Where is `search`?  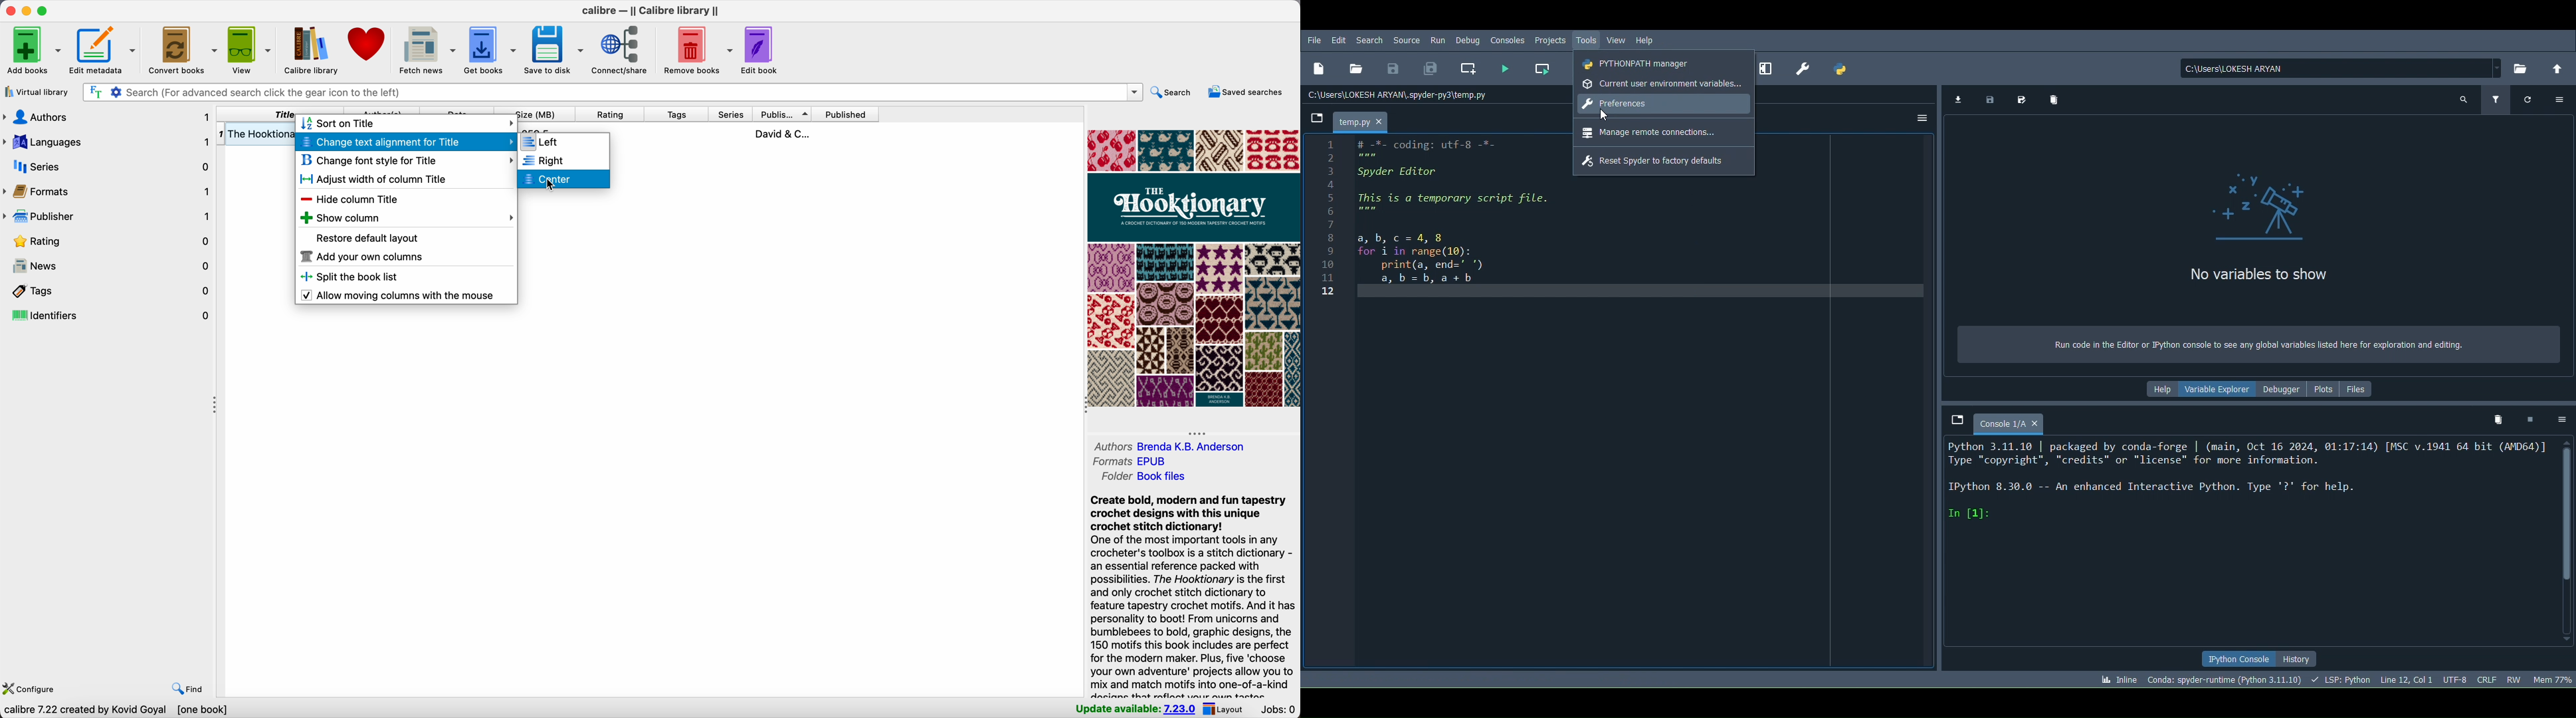
search is located at coordinates (1174, 90).